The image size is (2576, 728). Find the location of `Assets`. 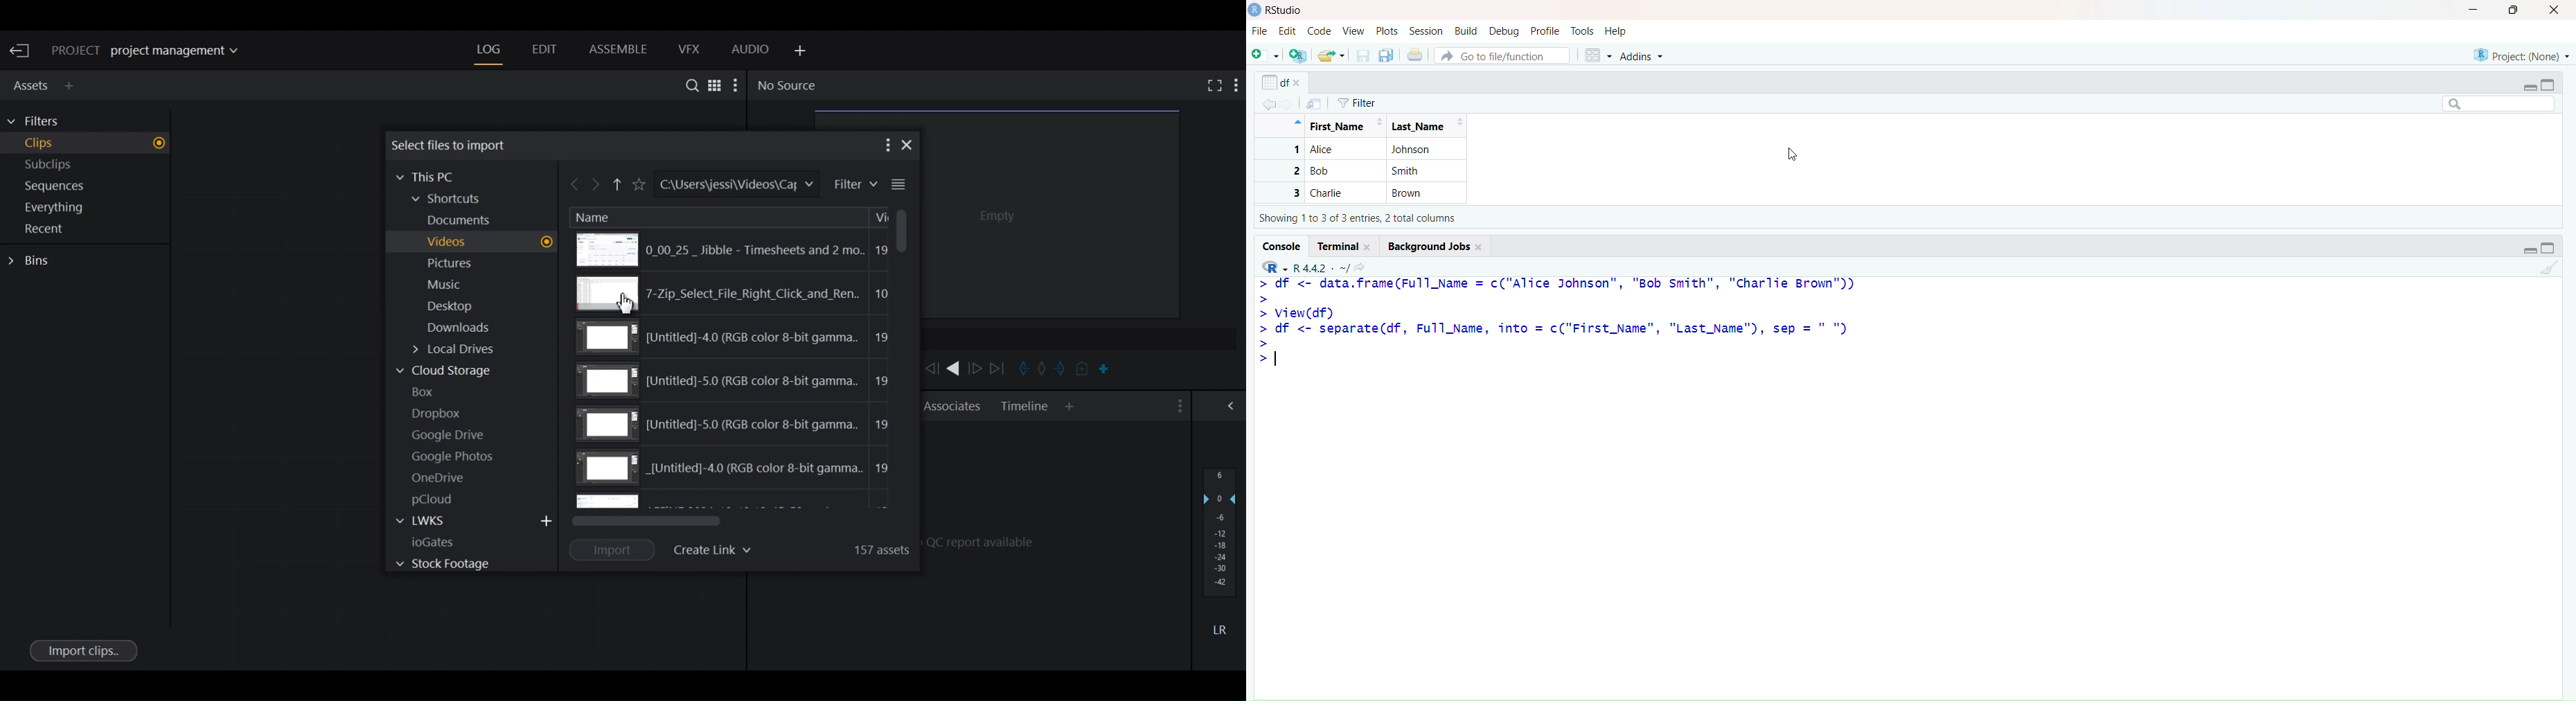

Assets is located at coordinates (29, 84).